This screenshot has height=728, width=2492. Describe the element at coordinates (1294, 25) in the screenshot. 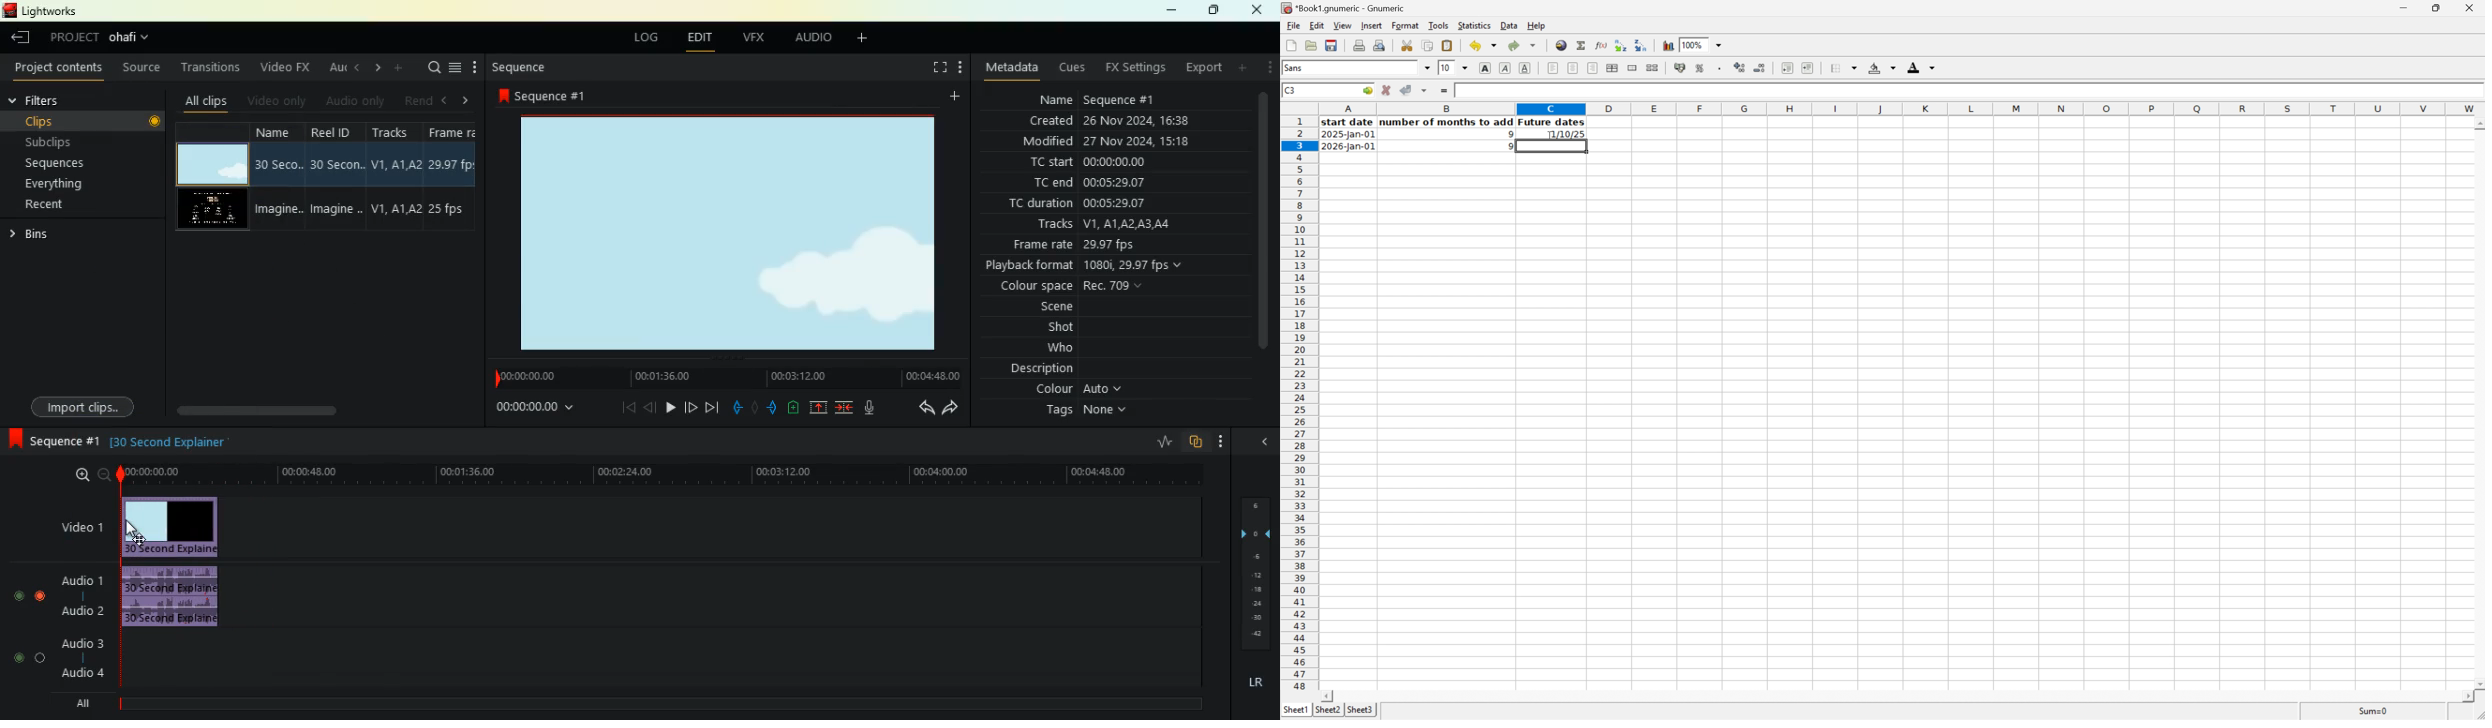

I see `File` at that location.